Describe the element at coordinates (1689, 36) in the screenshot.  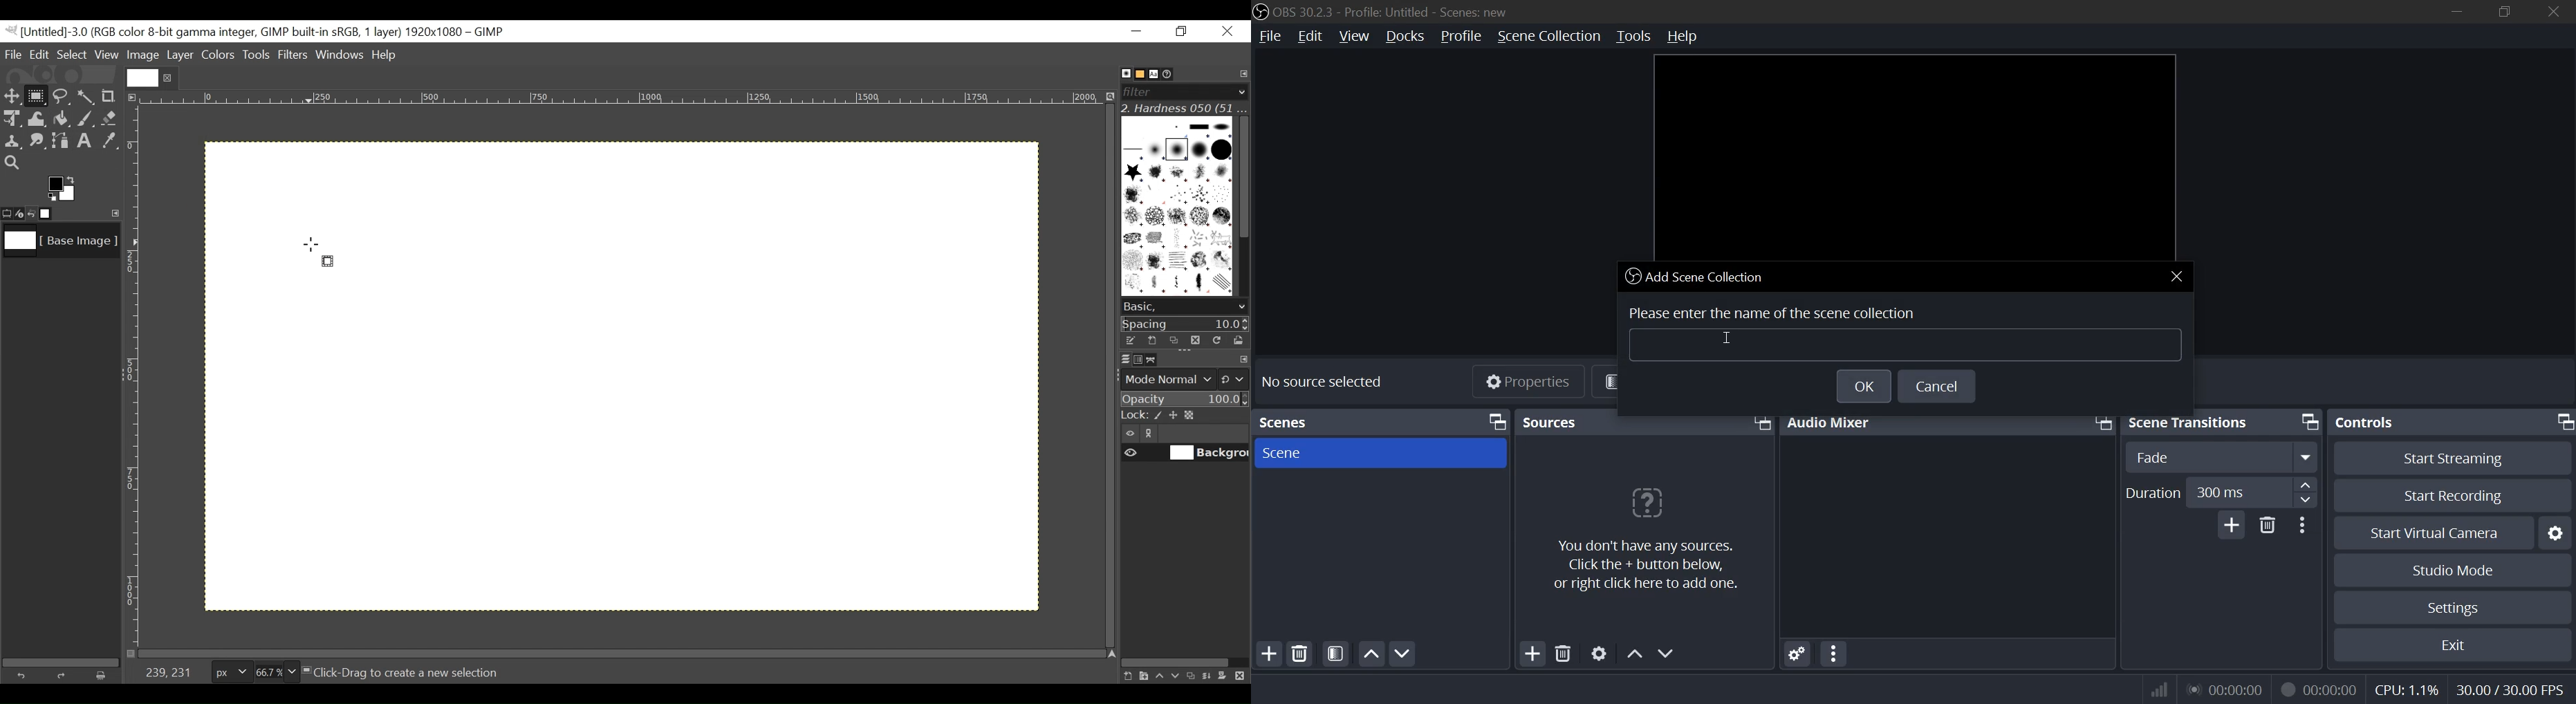
I see `help` at that location.